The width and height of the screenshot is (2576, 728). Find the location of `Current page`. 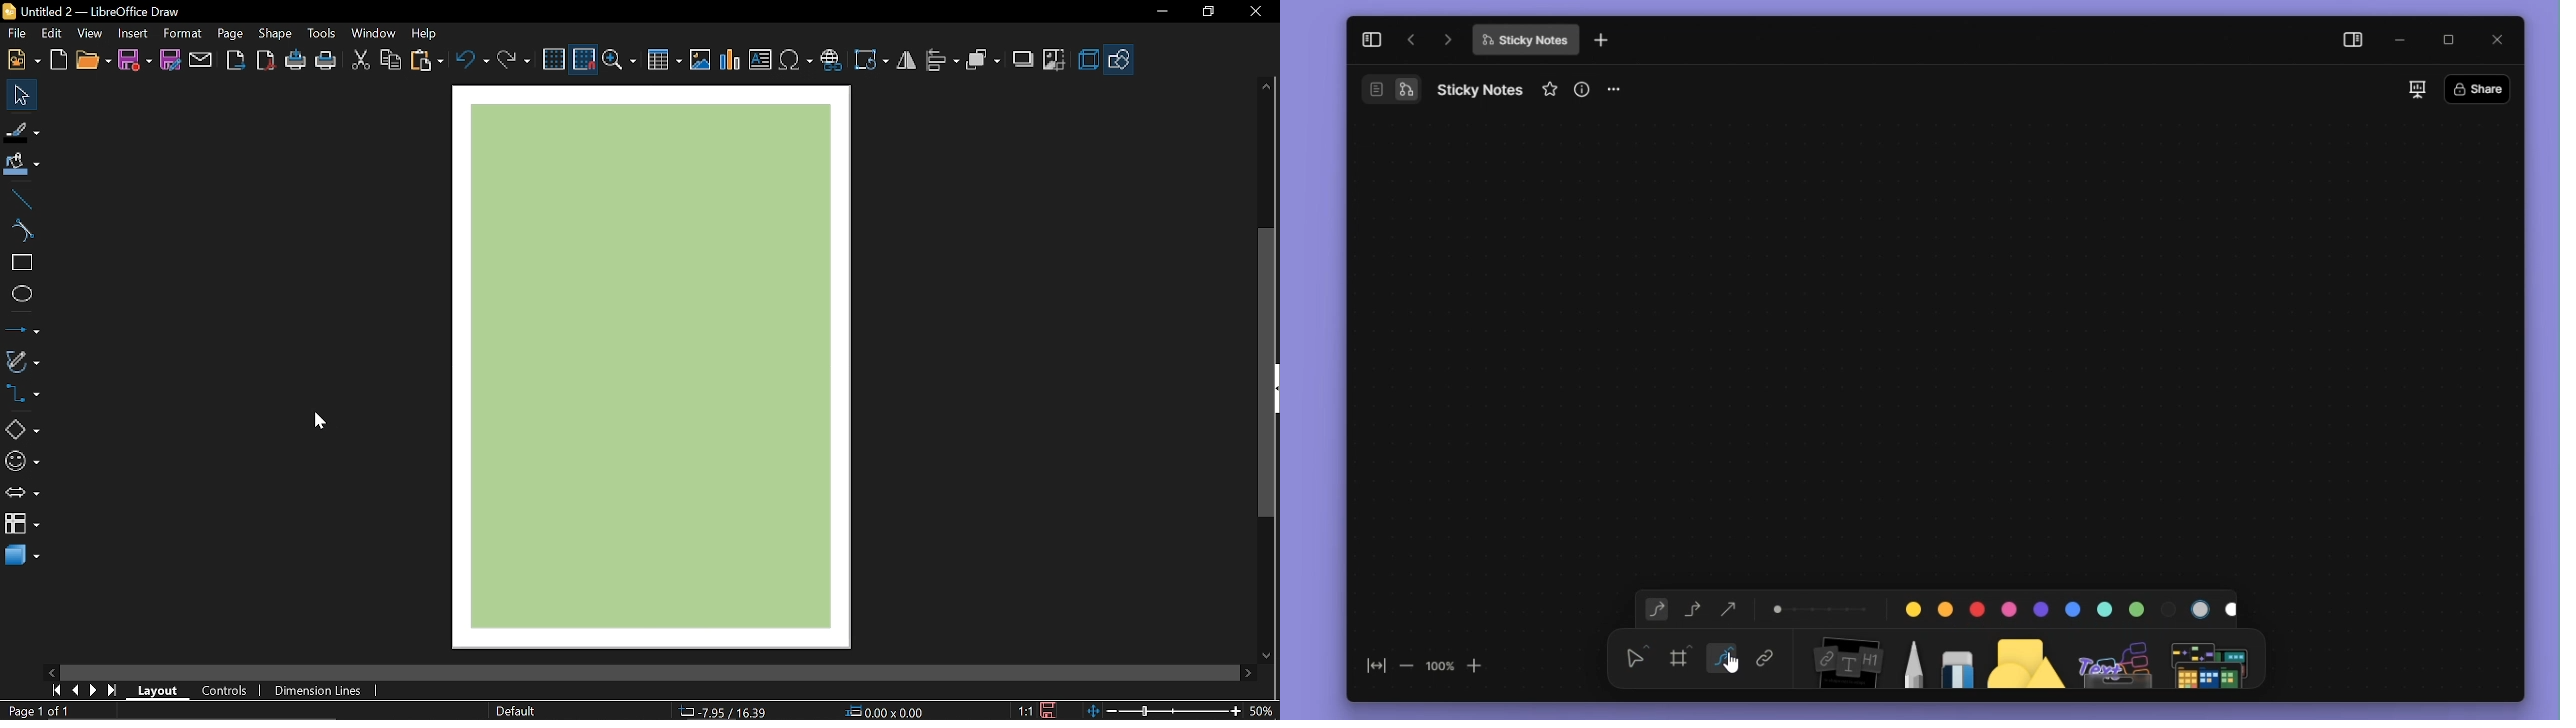

Current page is located at coordinates (38, 711).